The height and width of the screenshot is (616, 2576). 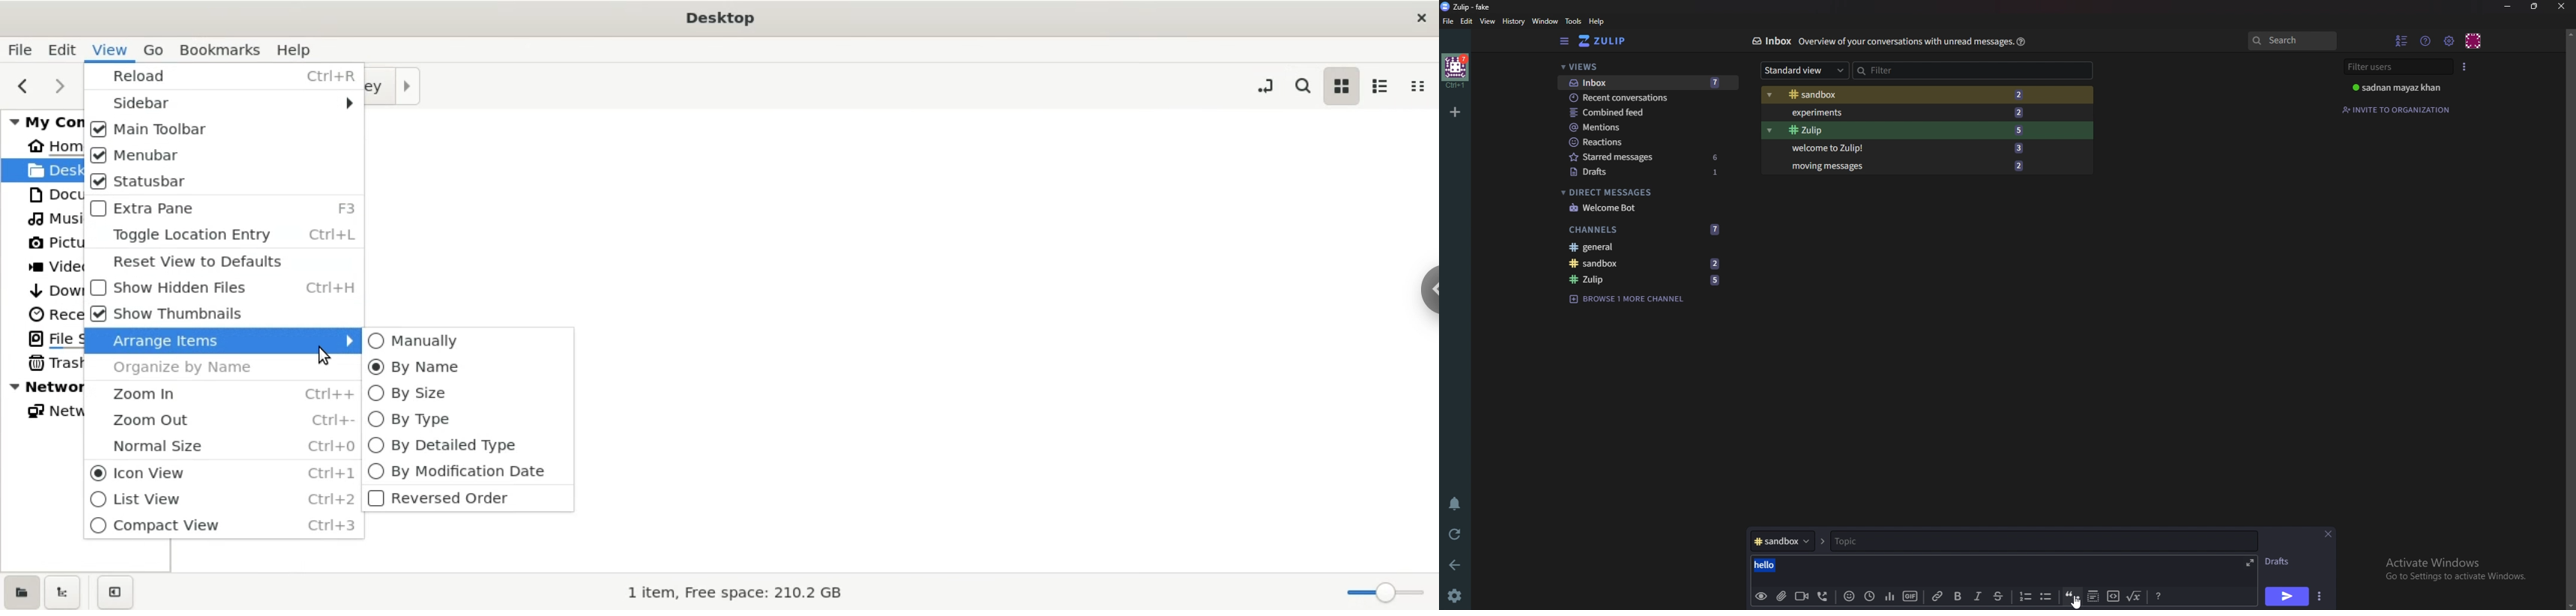 What do you see at coordinates (2571, 318) in the screenshot?
I see `scroll bar` at bounding box center [2571, 318].